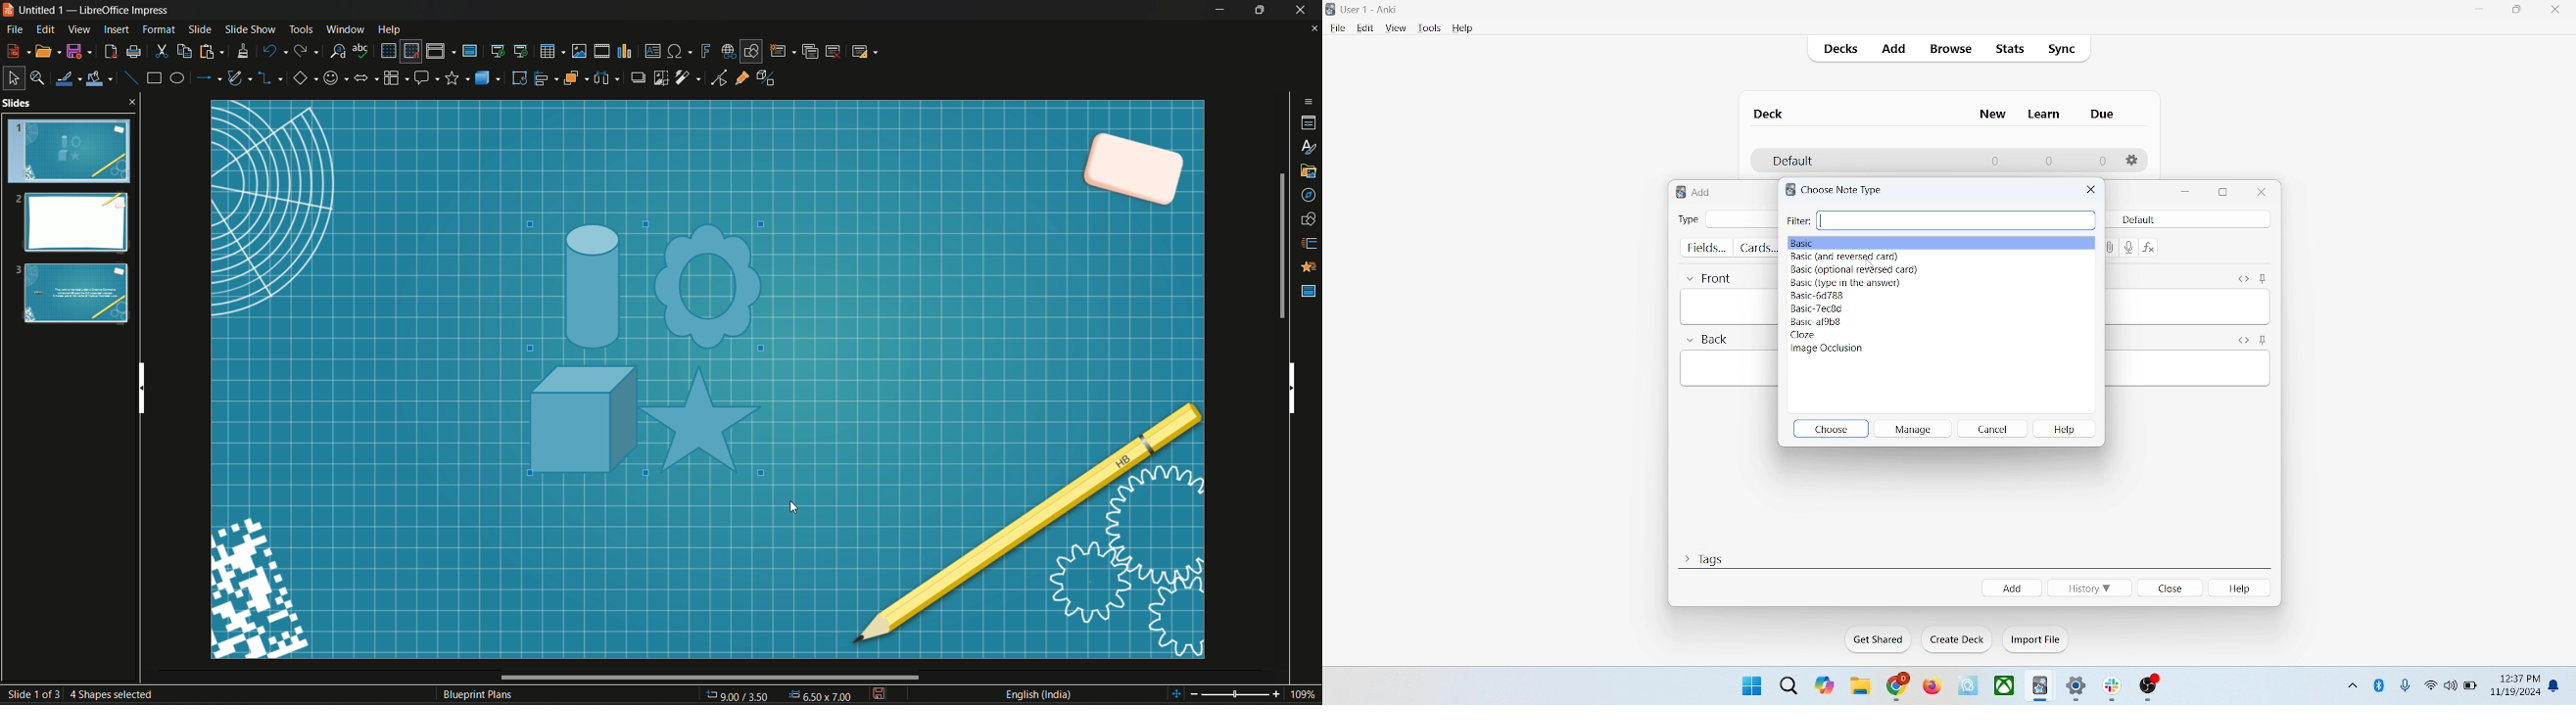  I want to click on select image, so click(606, 76).